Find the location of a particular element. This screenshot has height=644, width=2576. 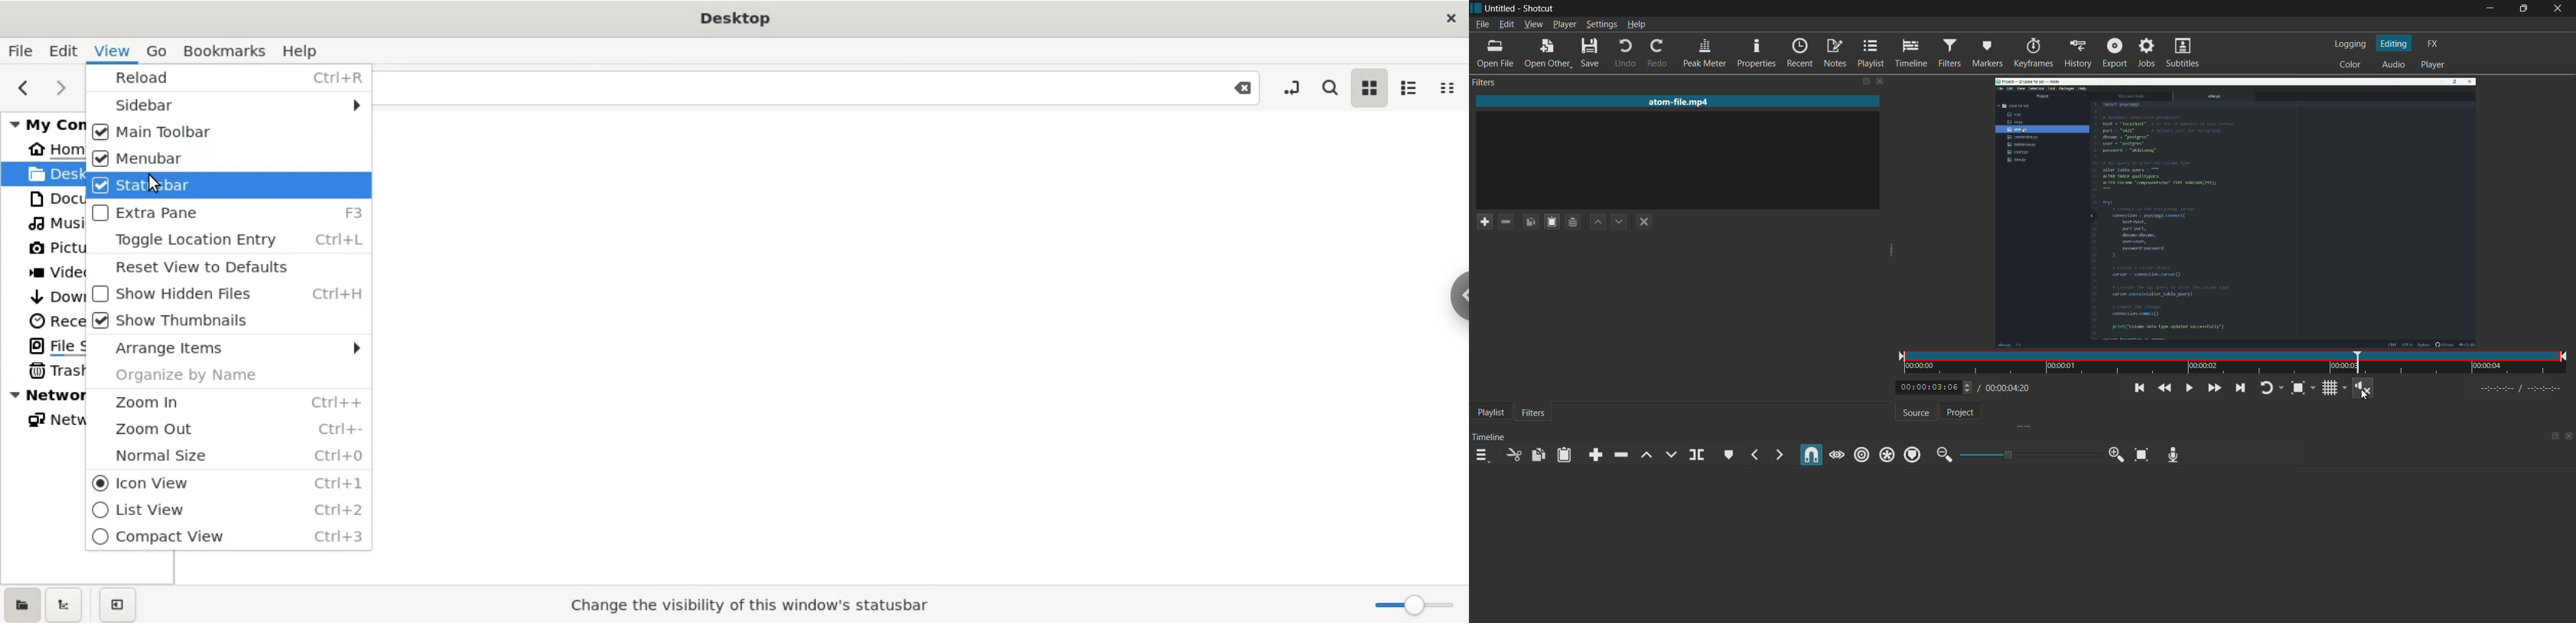

paste filters is located at coordinates (1551, 222).